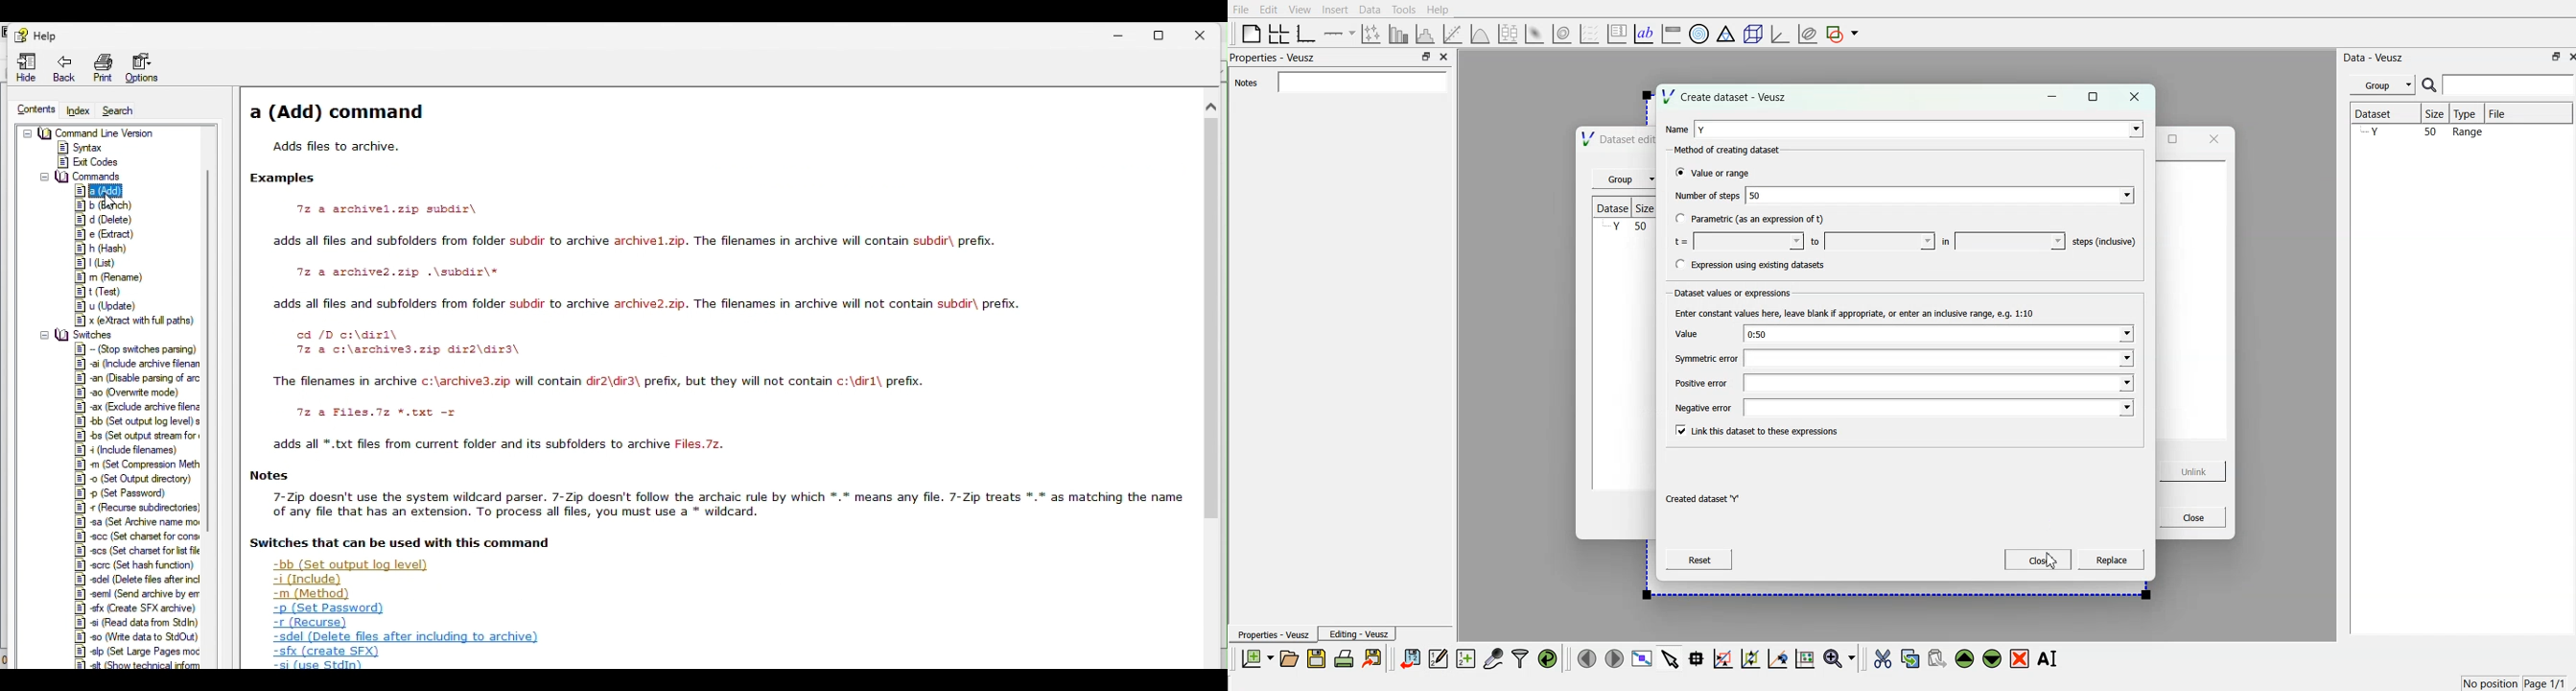  I want to click on Editing - Veusz, so click(1359, 634).